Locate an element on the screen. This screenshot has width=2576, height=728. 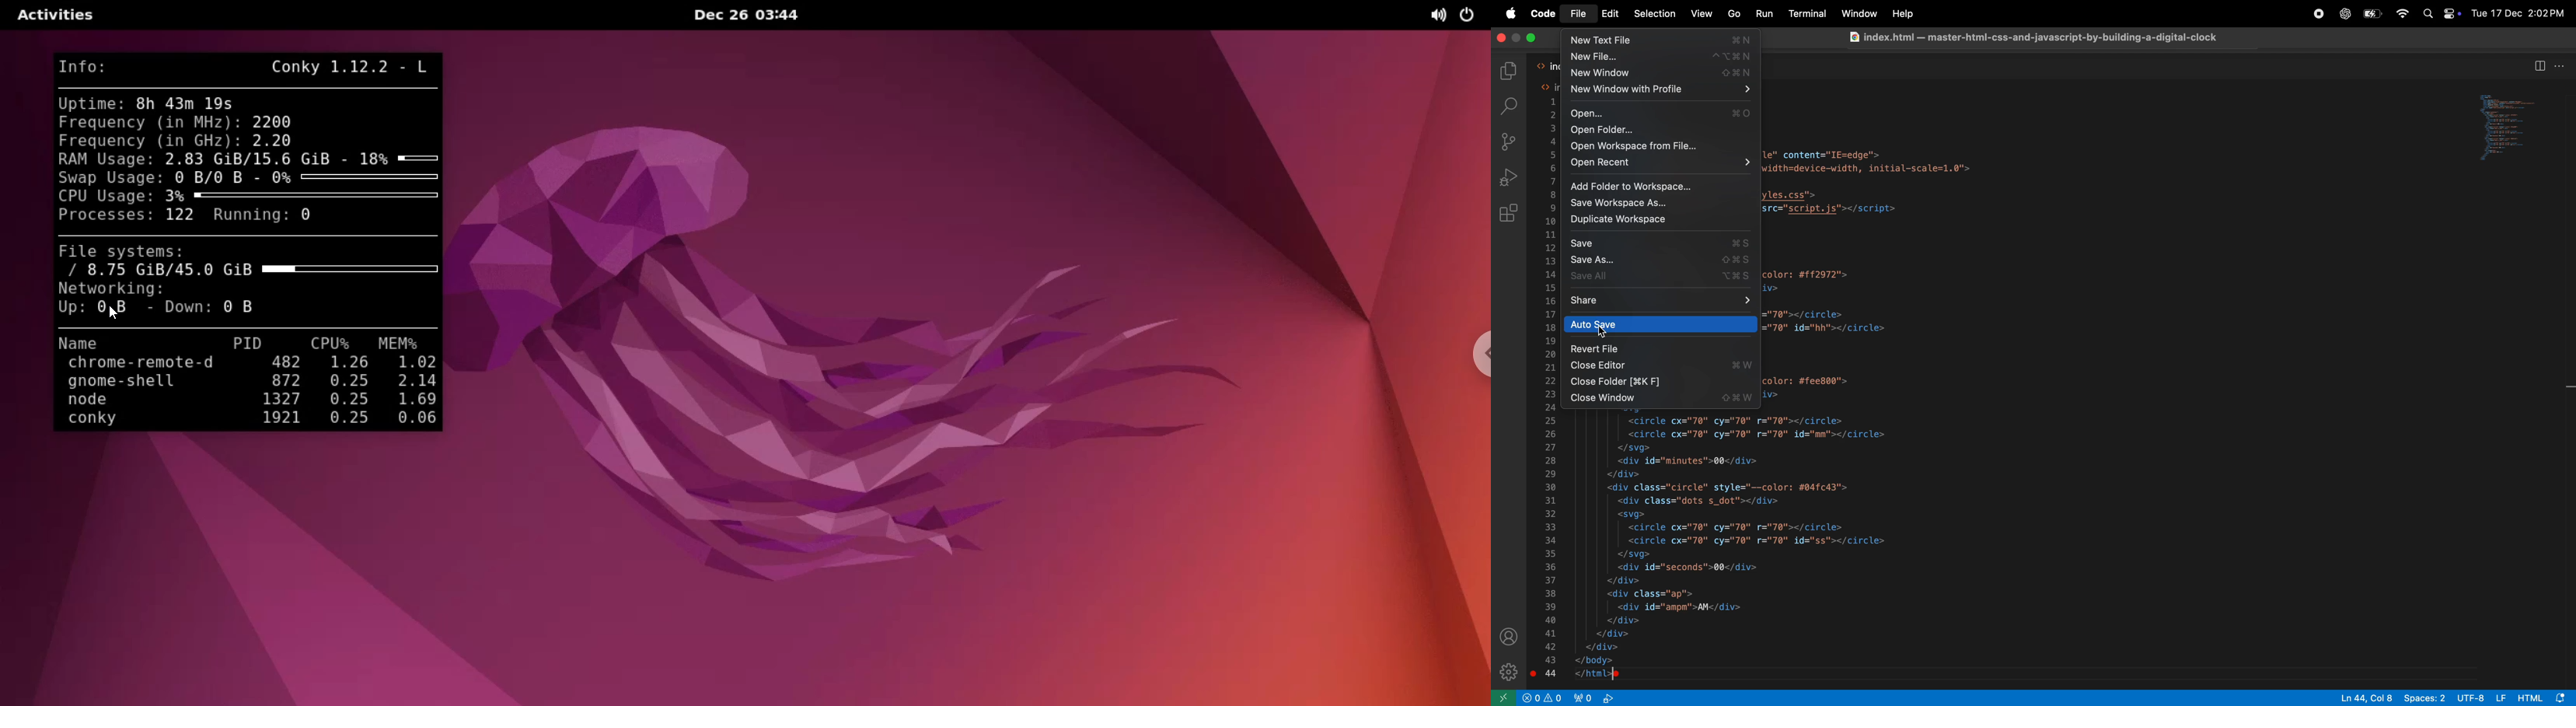
html alert is located at coordinates (2545, 697).